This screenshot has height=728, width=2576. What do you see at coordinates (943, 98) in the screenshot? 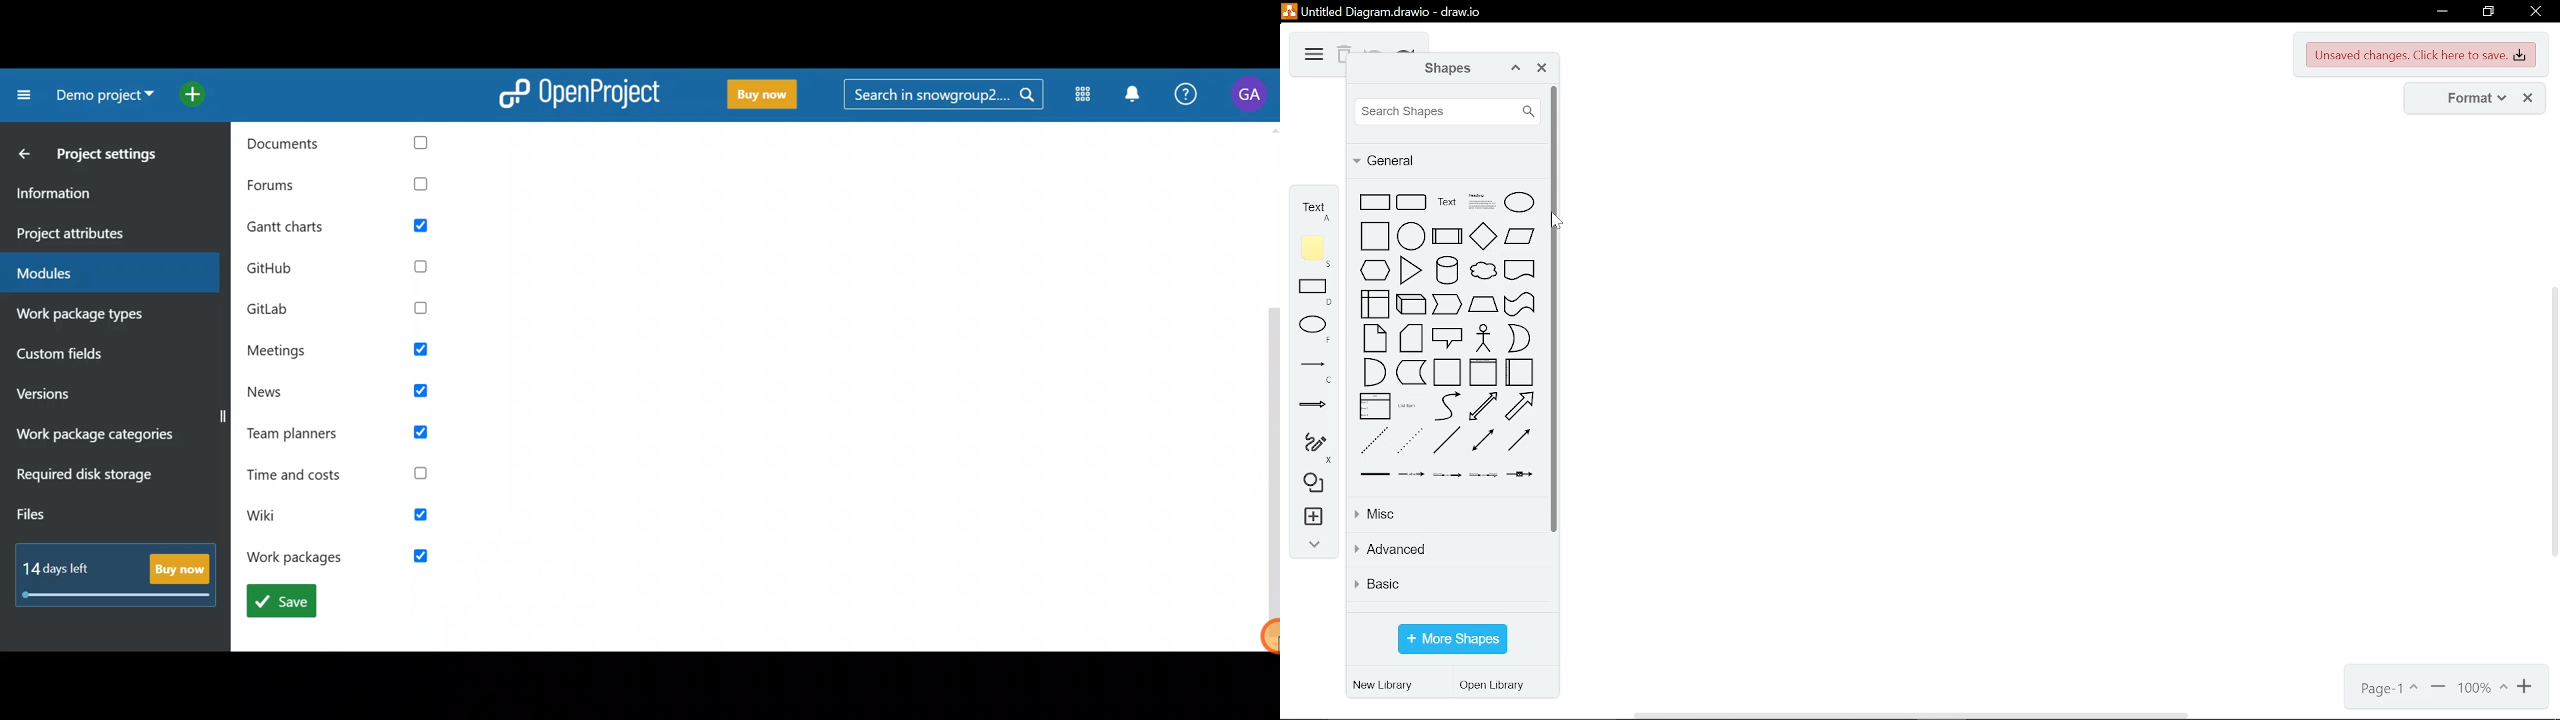
I see `Search bar` at bounding box center [943, 98].